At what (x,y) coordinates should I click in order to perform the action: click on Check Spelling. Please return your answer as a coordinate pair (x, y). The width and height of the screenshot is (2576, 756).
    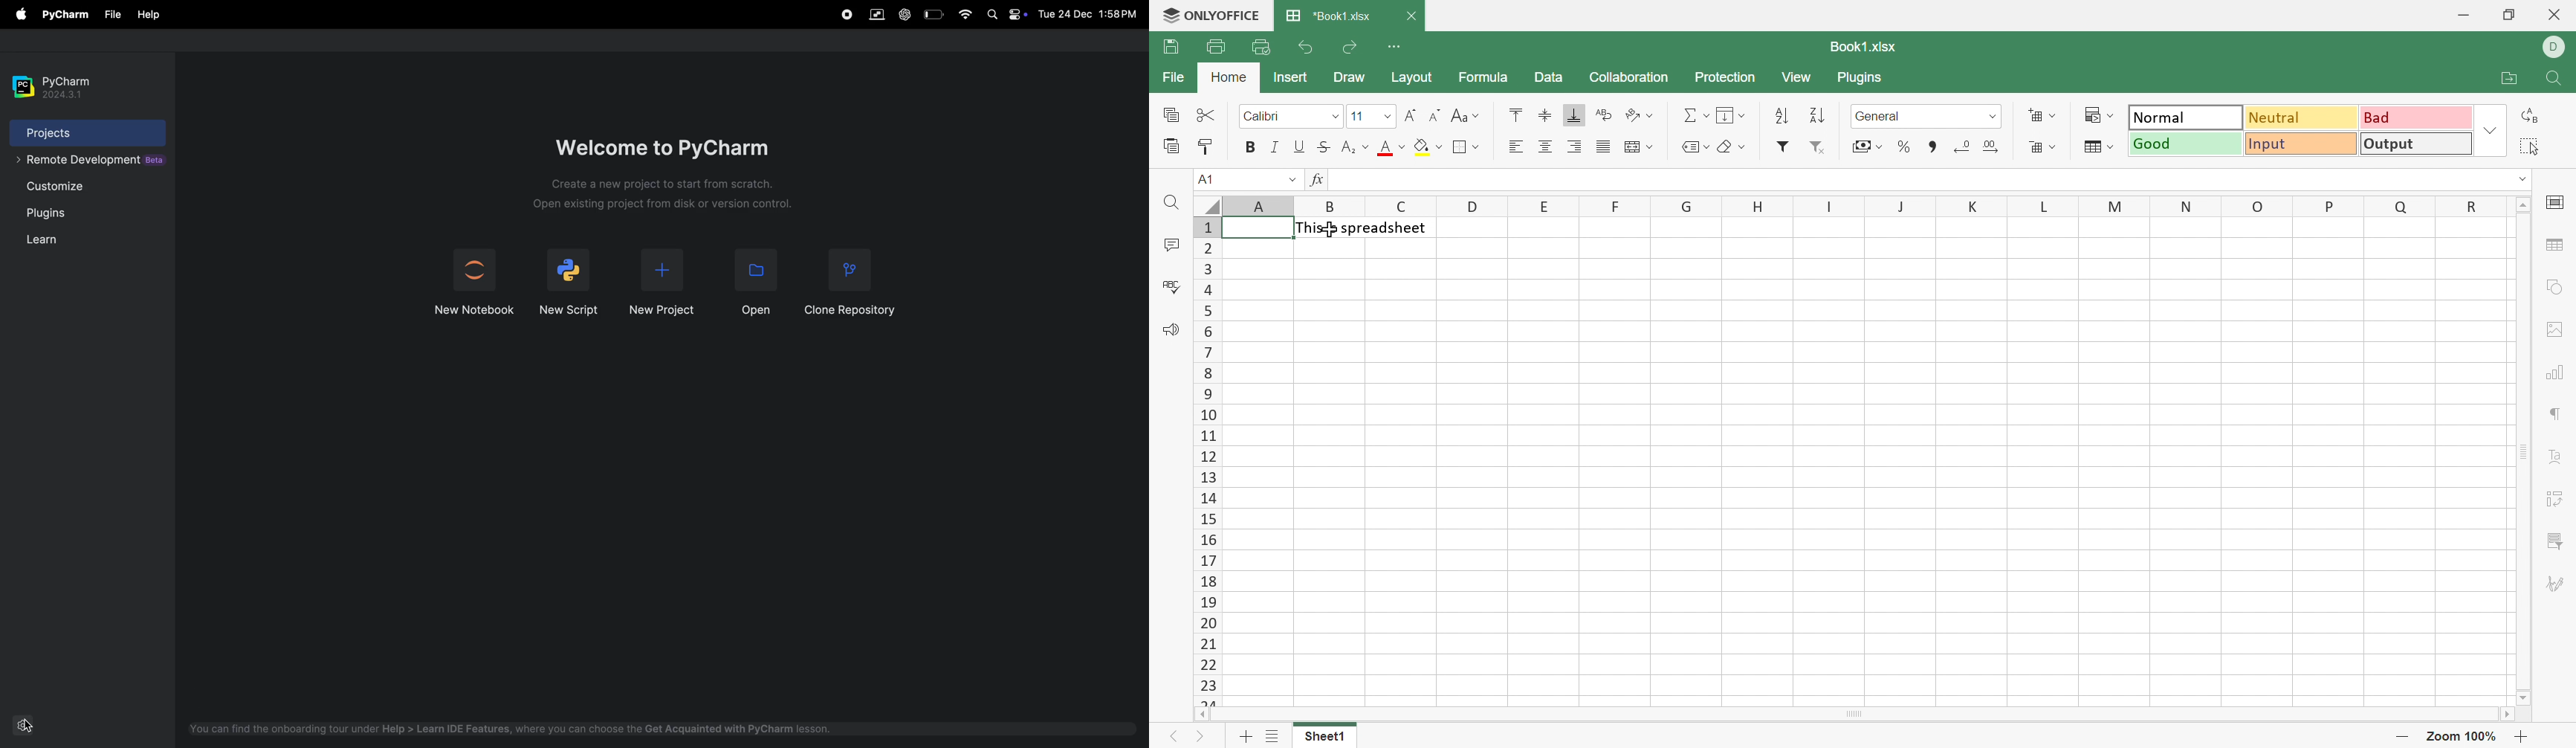
    Looking at the image, I should click on (1171, 286).